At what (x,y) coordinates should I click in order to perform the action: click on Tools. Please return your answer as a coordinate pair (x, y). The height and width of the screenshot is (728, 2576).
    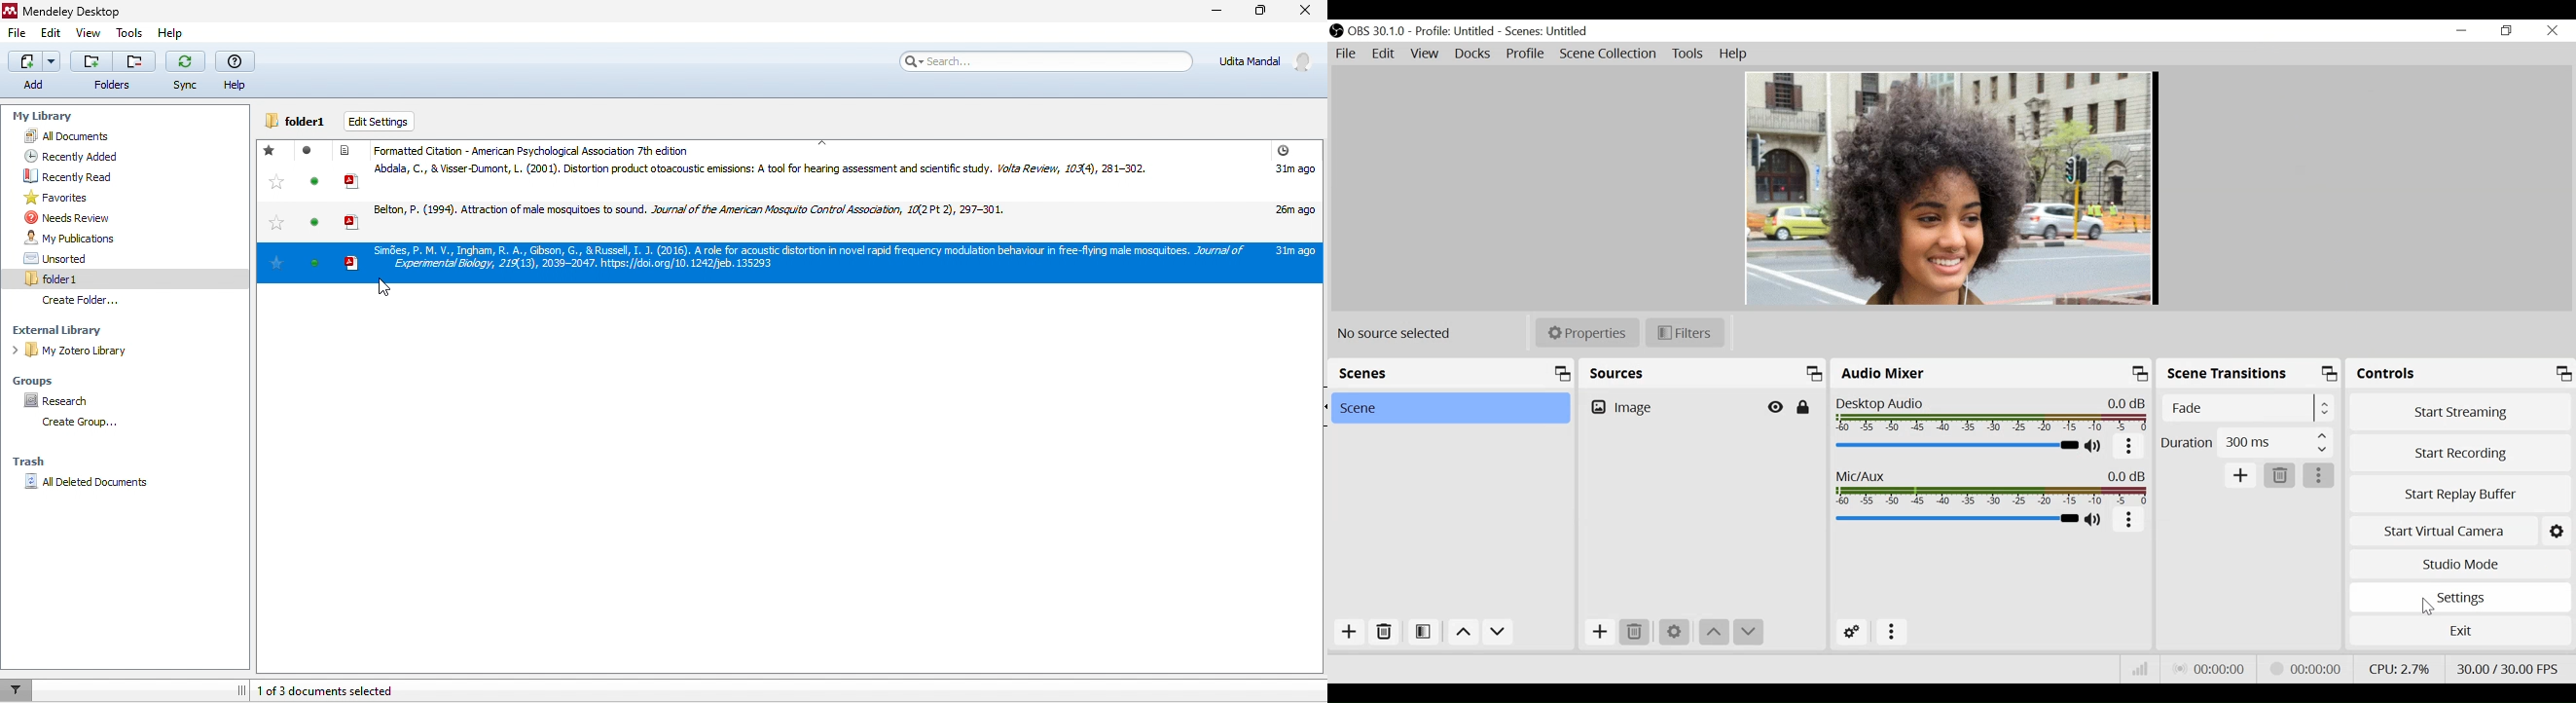
    Looking at the image, I should click on (1688, 53).